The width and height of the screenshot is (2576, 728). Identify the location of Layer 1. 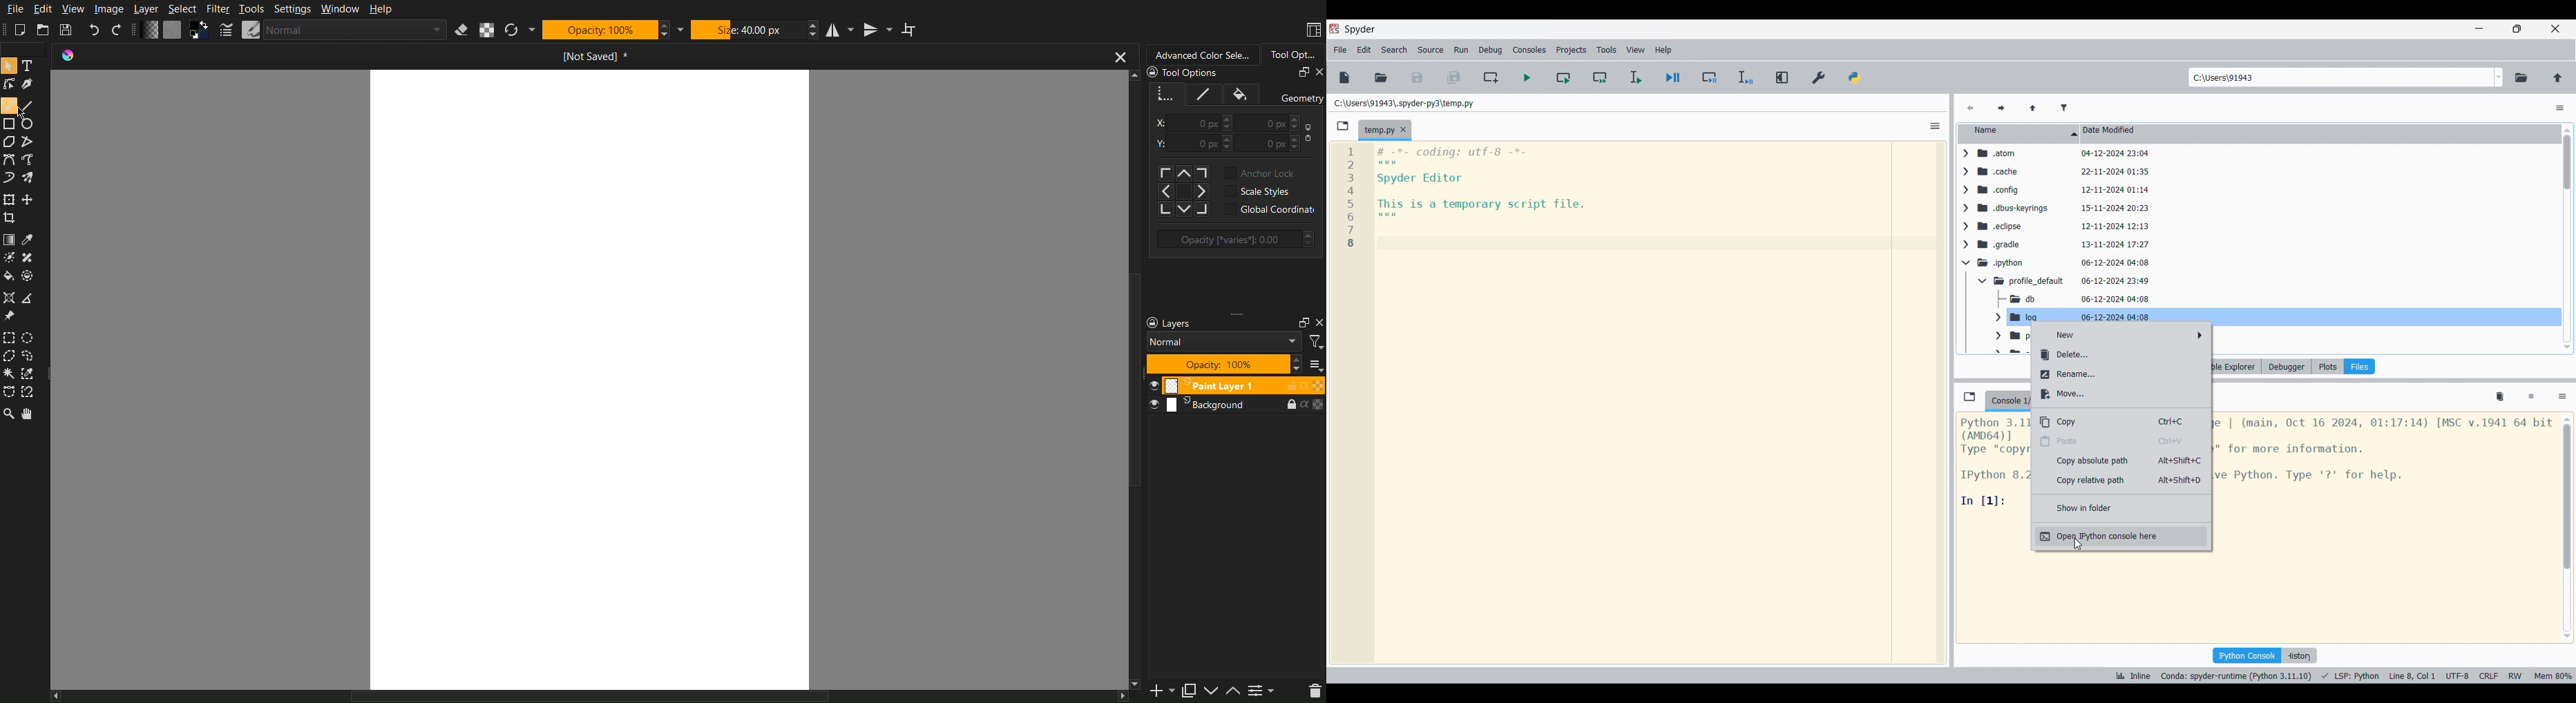
(1234, 385).